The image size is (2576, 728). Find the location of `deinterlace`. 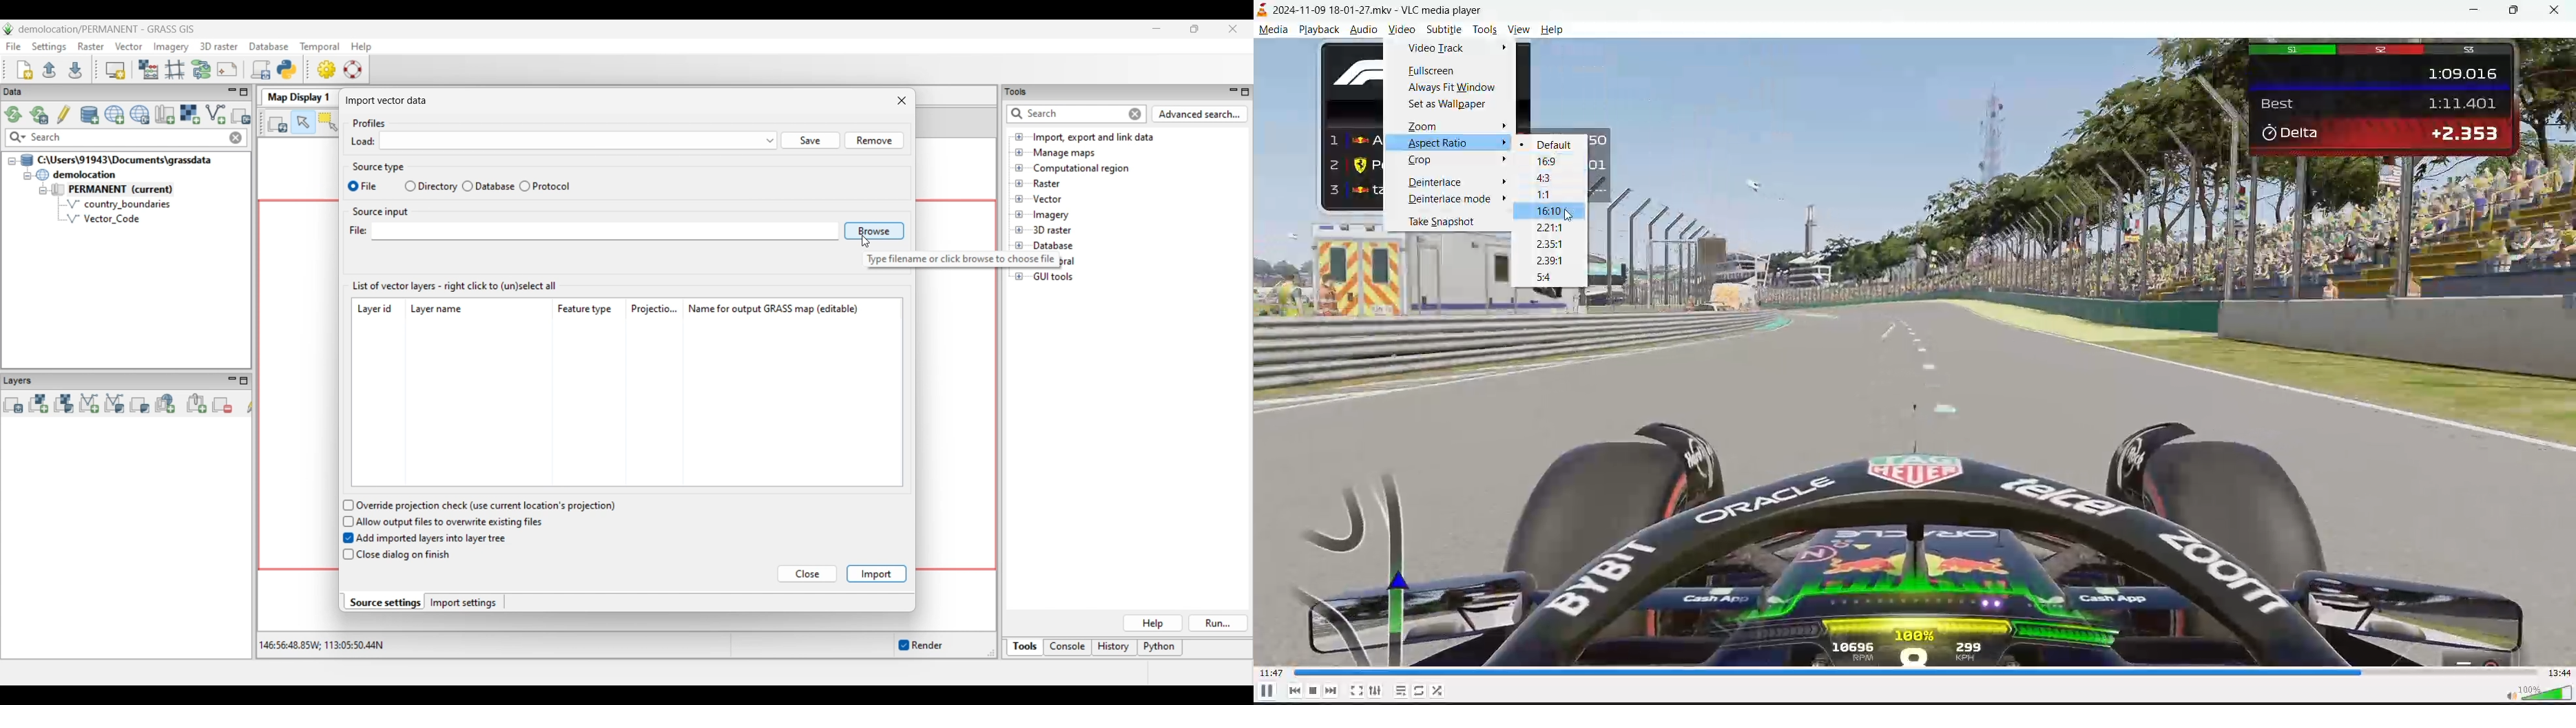

deinterlace is located at coordinates (1440, 182).